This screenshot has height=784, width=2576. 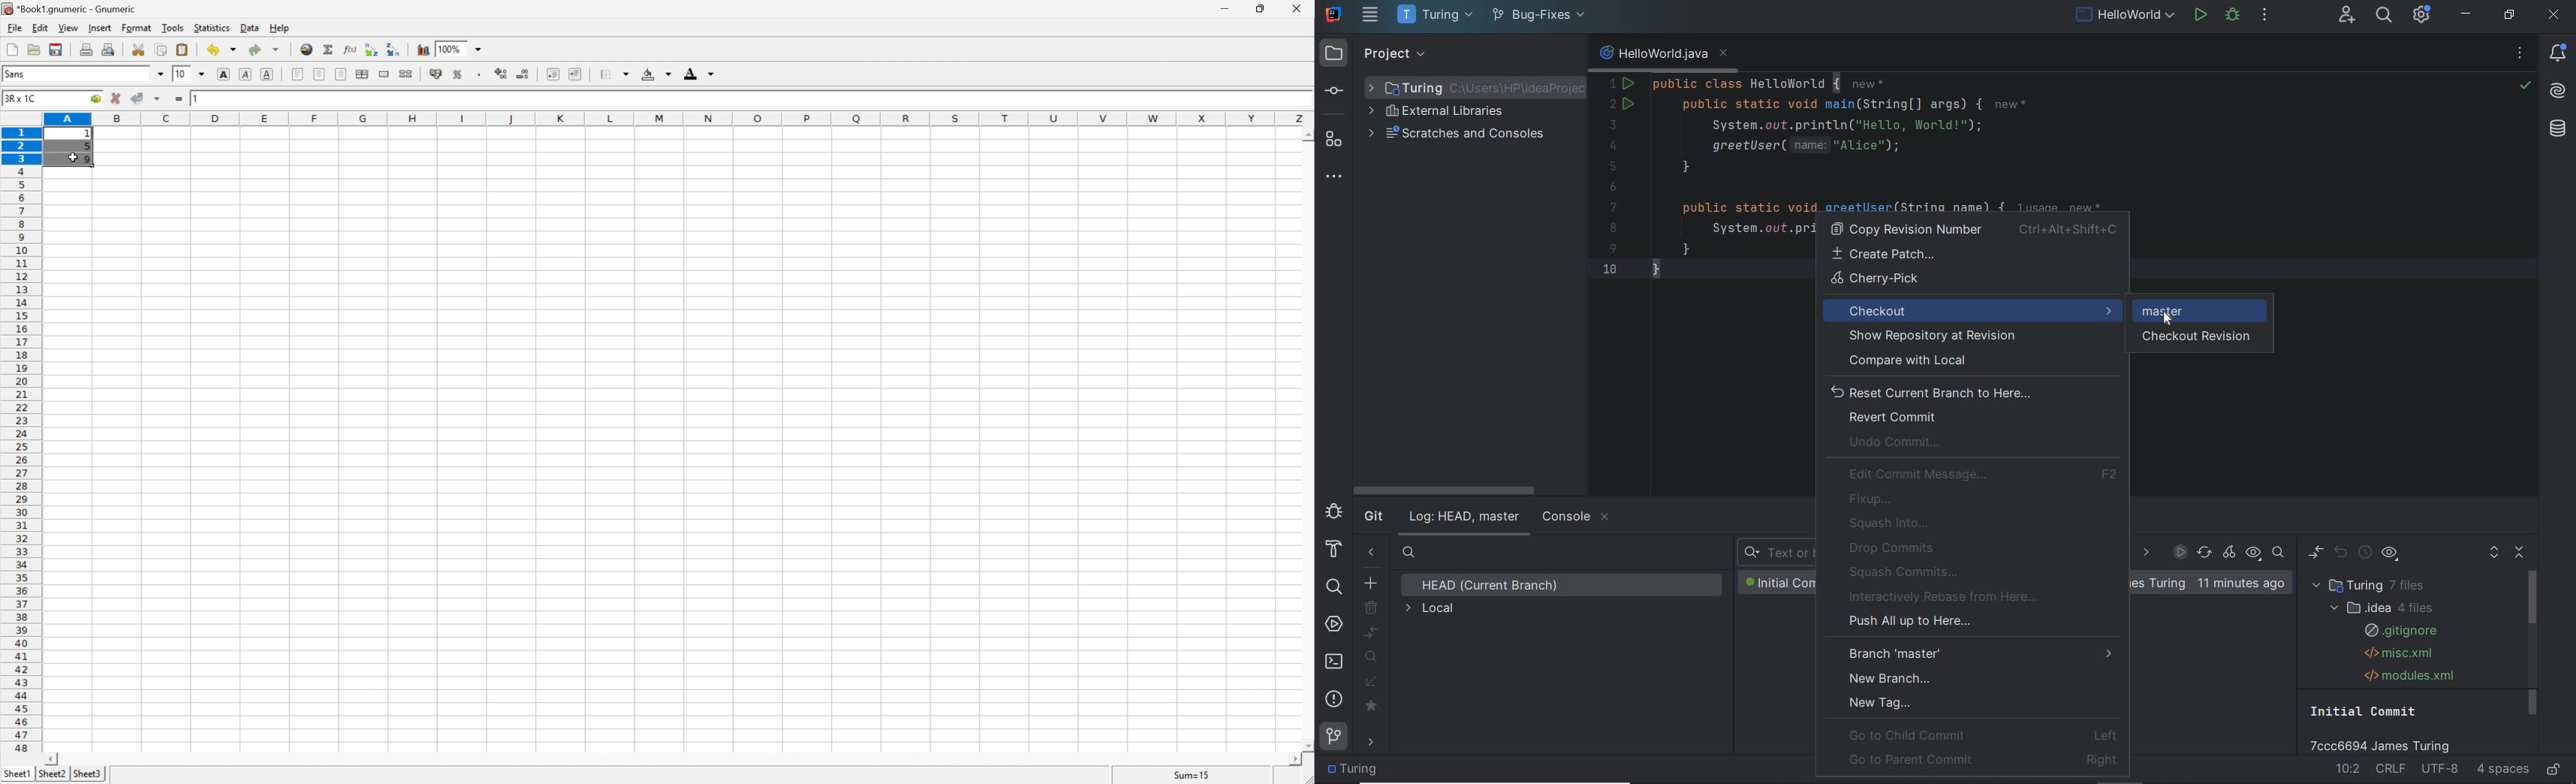 I want to click on 9, so click(x=88, y=160).